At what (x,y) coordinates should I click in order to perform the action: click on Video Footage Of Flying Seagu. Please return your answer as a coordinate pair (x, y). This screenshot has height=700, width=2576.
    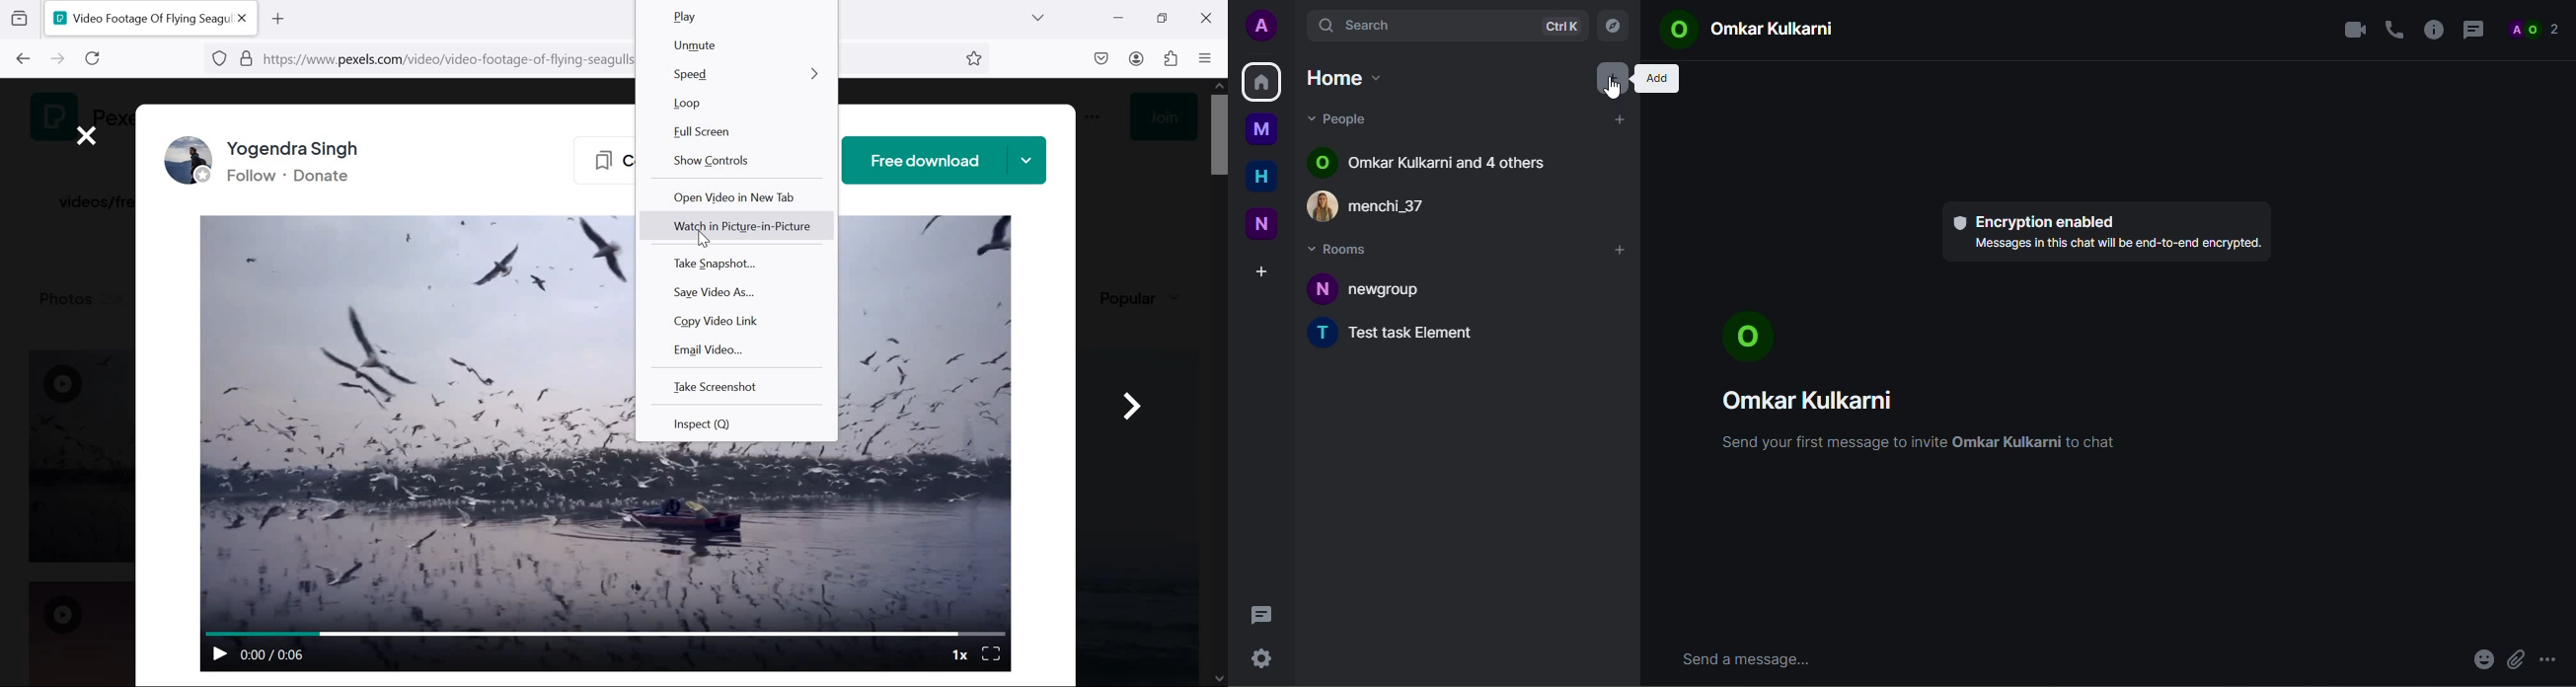
    Looking at the image, I should click on (139, 18).